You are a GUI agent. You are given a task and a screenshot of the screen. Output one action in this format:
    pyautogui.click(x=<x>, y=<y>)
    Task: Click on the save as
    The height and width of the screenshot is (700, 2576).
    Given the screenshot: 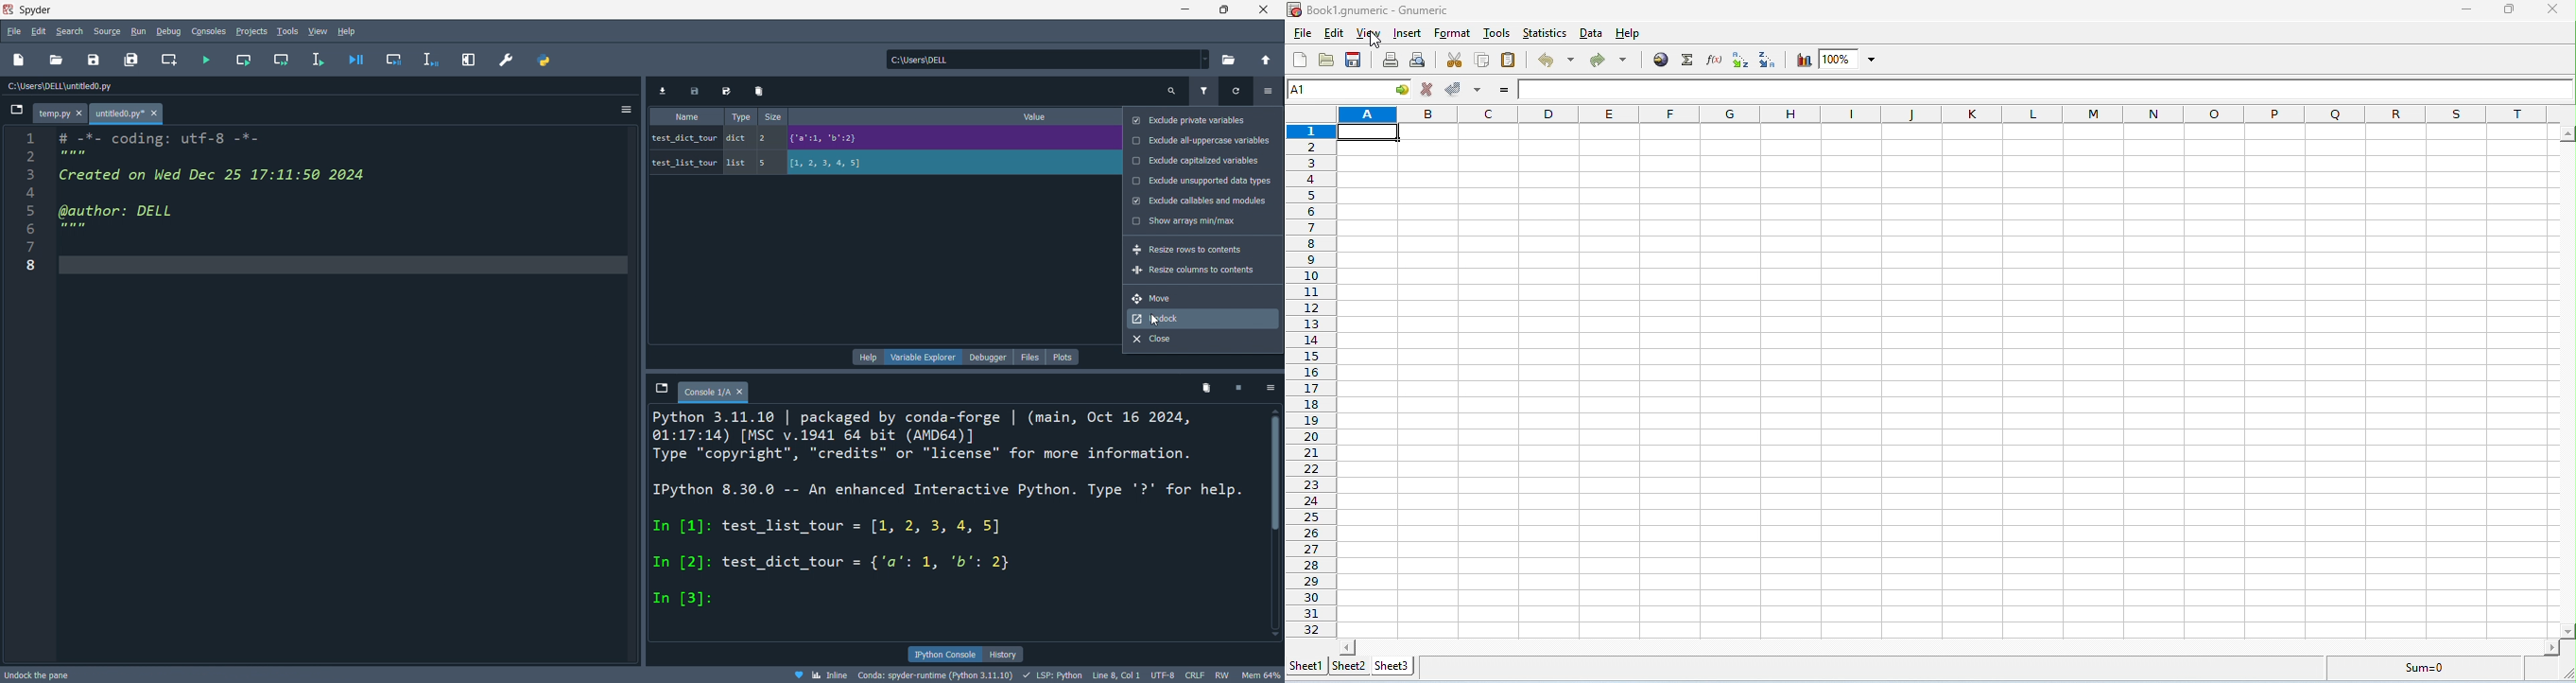 What is the action you would take?
    pyautogui.click(x=725, y=90)
    